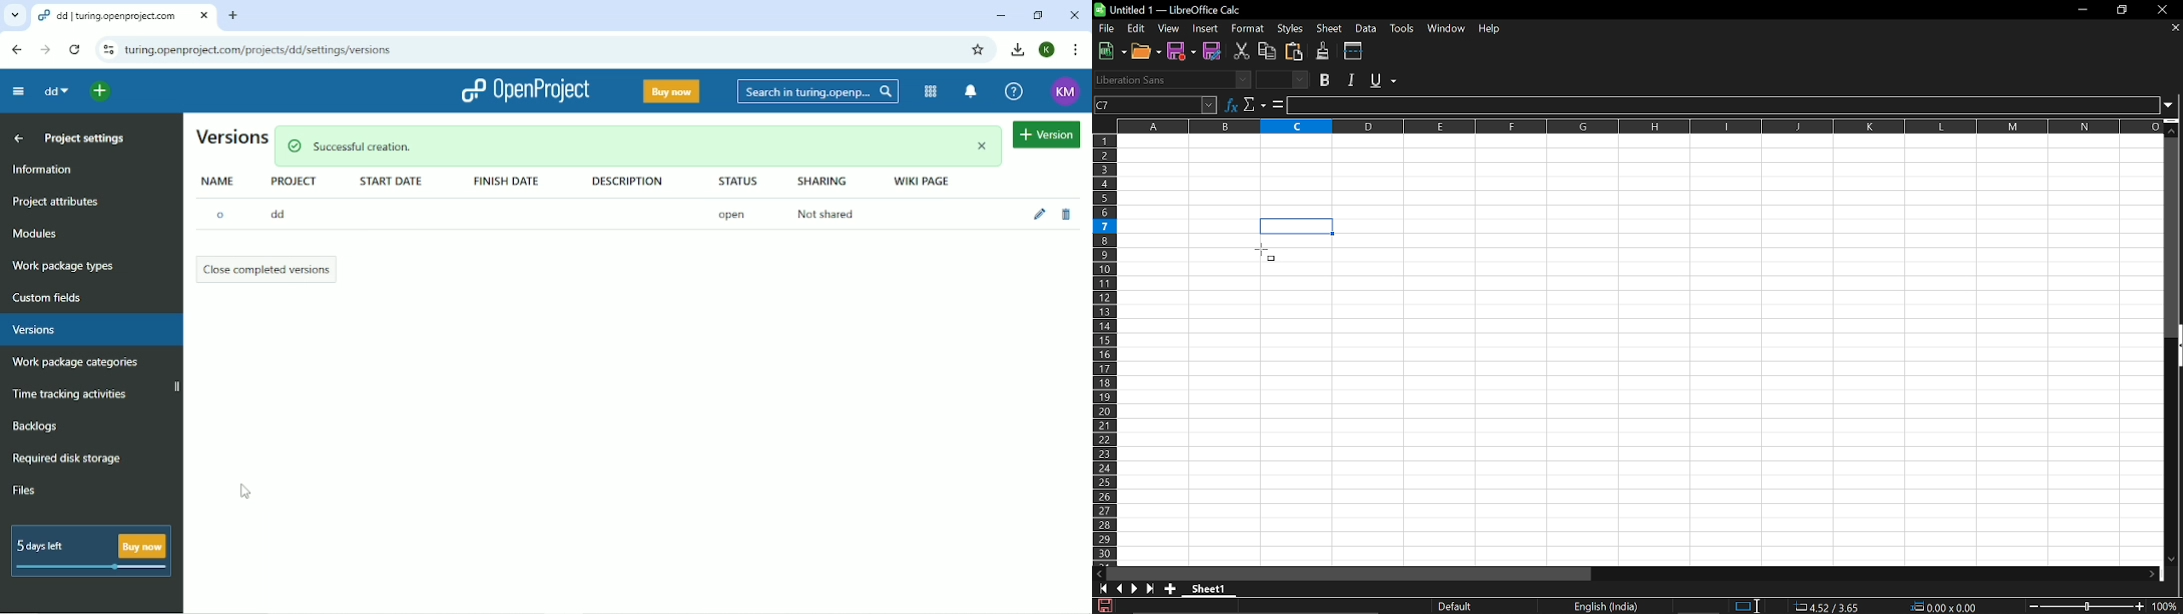 This screenshot has width=2184, height=616. I want to click on Sheet, so click(1332, 29).